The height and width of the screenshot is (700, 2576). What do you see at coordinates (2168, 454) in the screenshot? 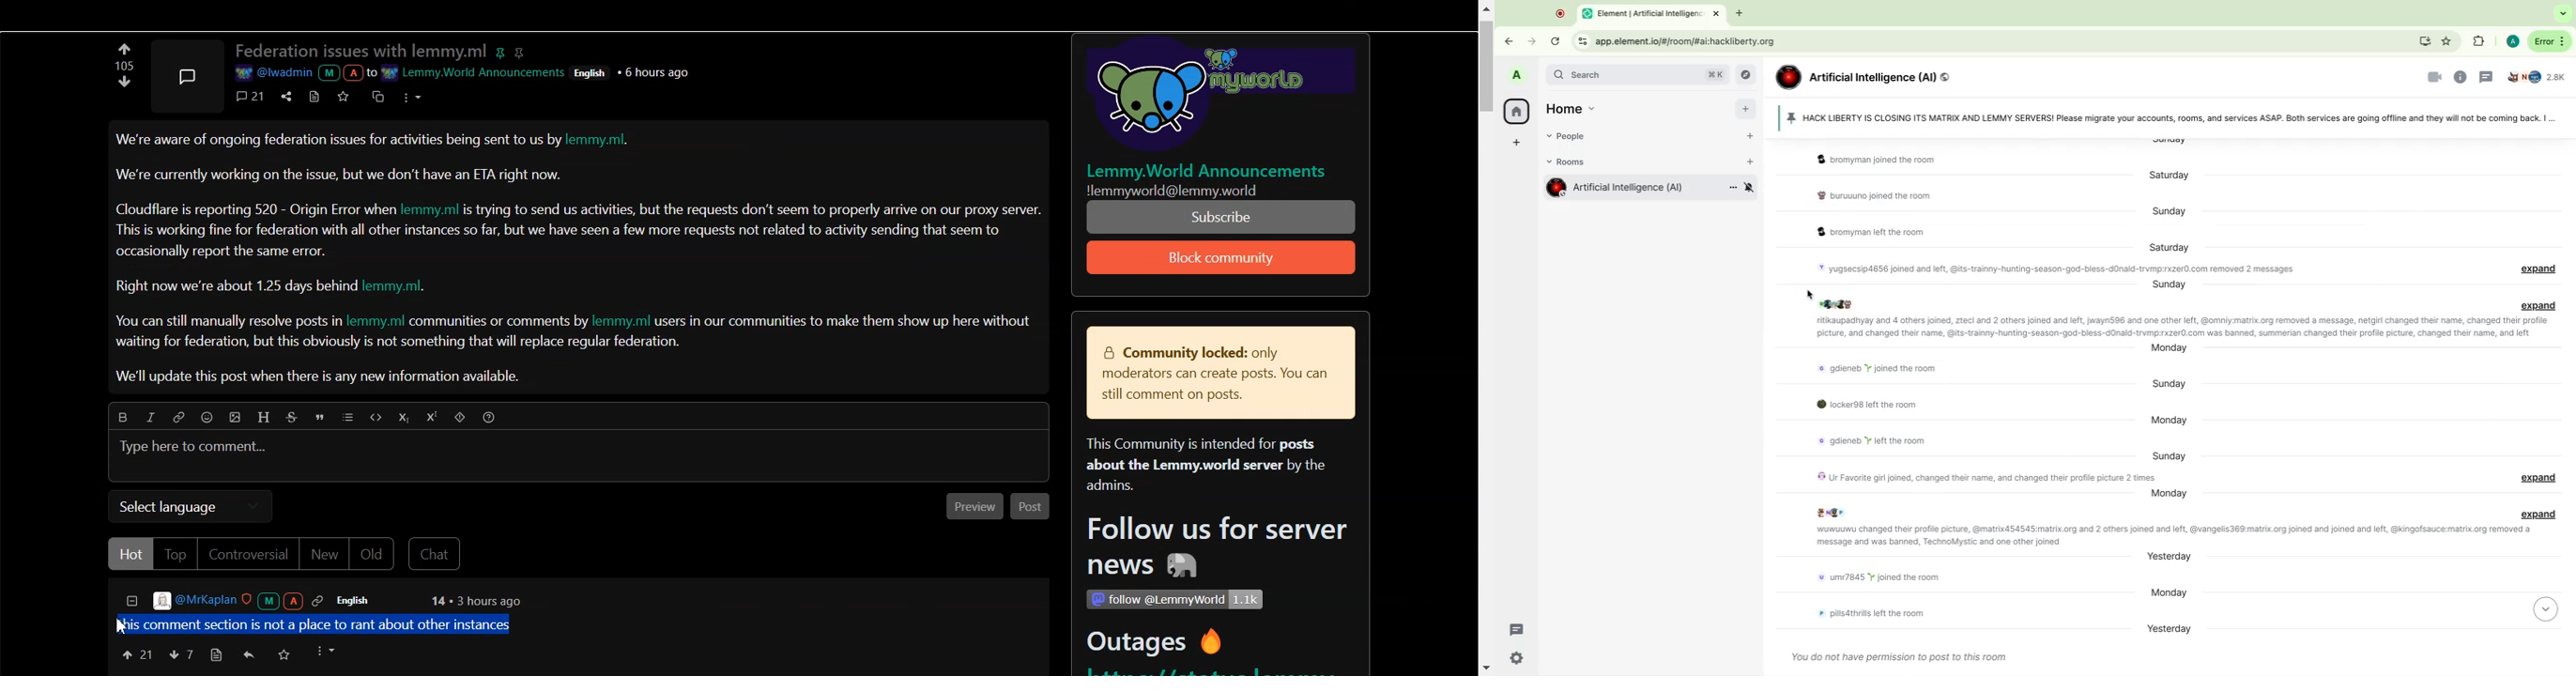
I see `Day` at bounding box center [2168, 454].